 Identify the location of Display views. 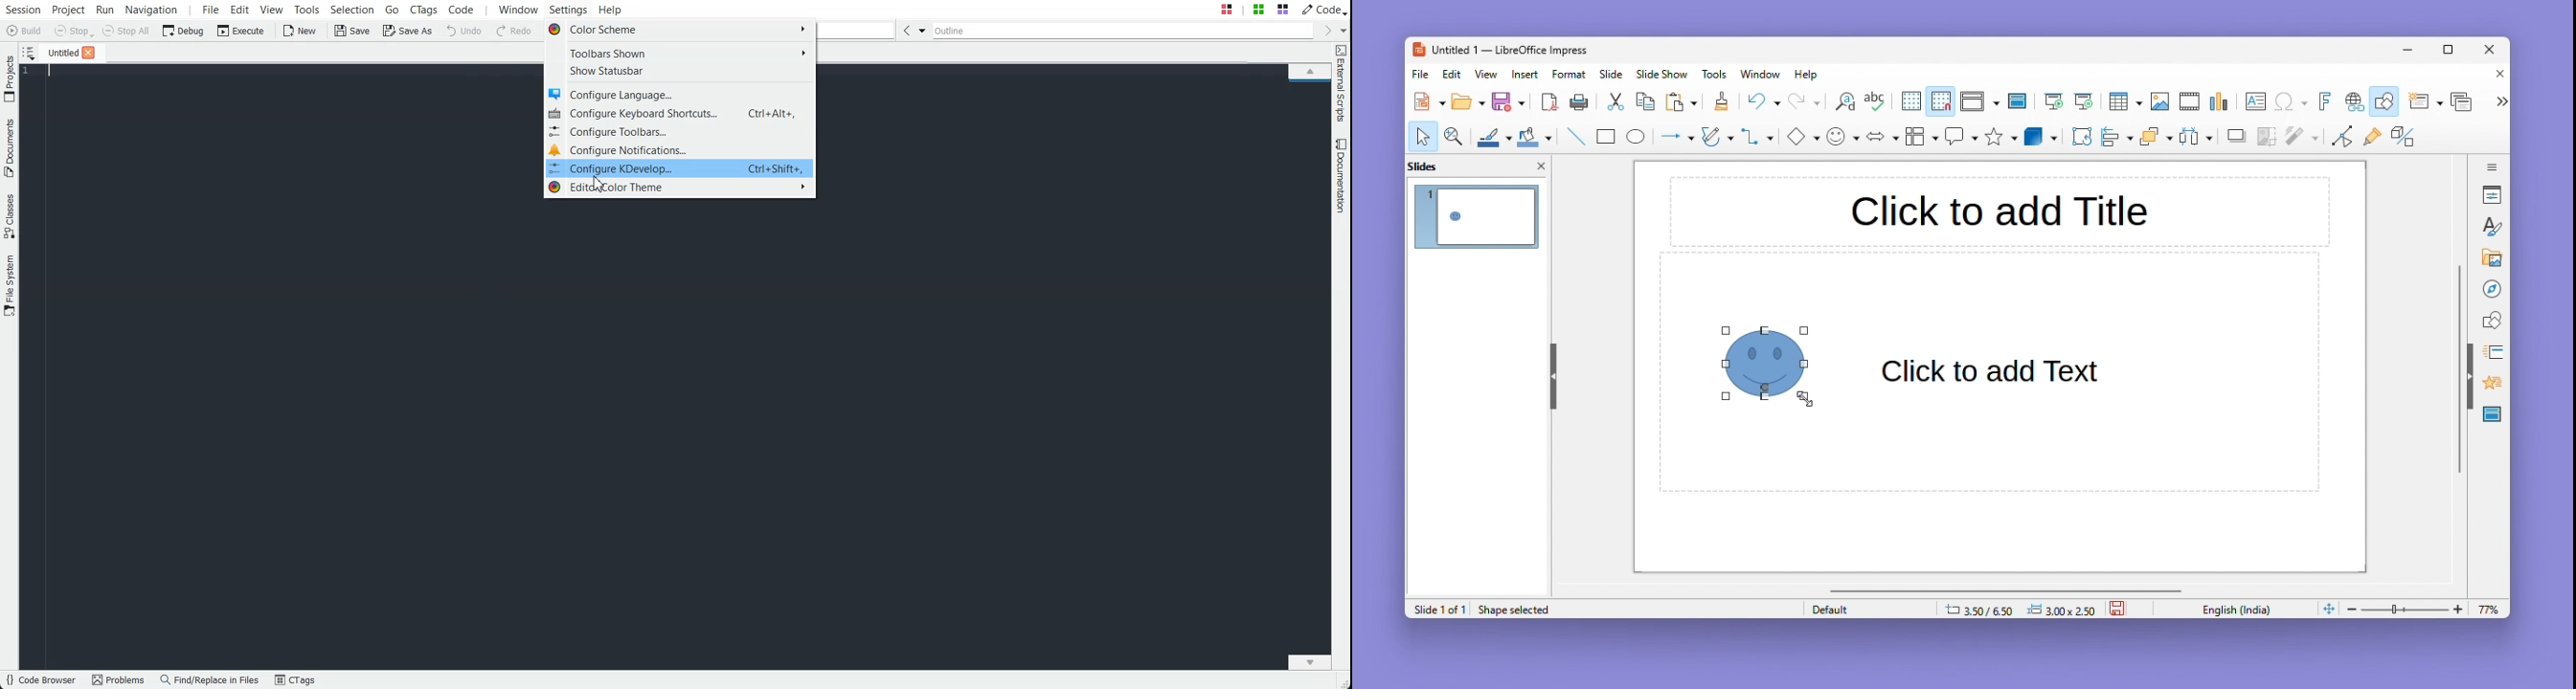
(1977, 101).